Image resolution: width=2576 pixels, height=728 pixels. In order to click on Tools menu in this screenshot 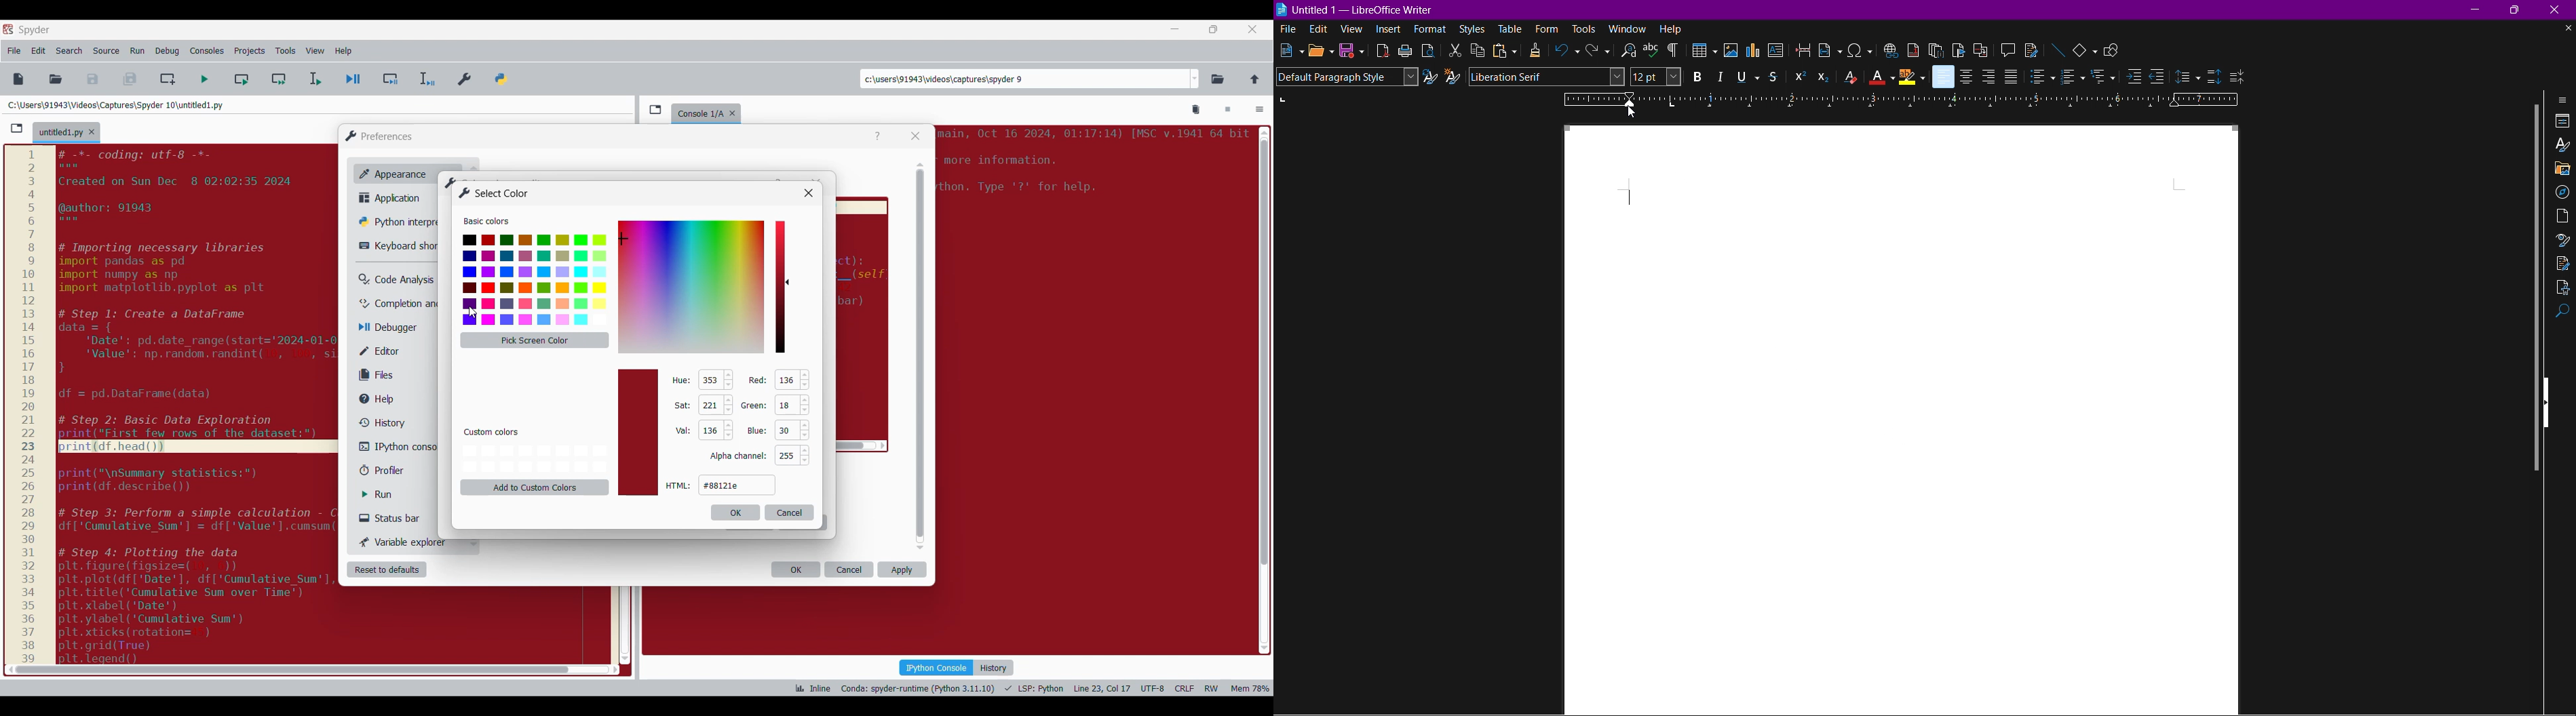, I will do `click(285, 51)`.